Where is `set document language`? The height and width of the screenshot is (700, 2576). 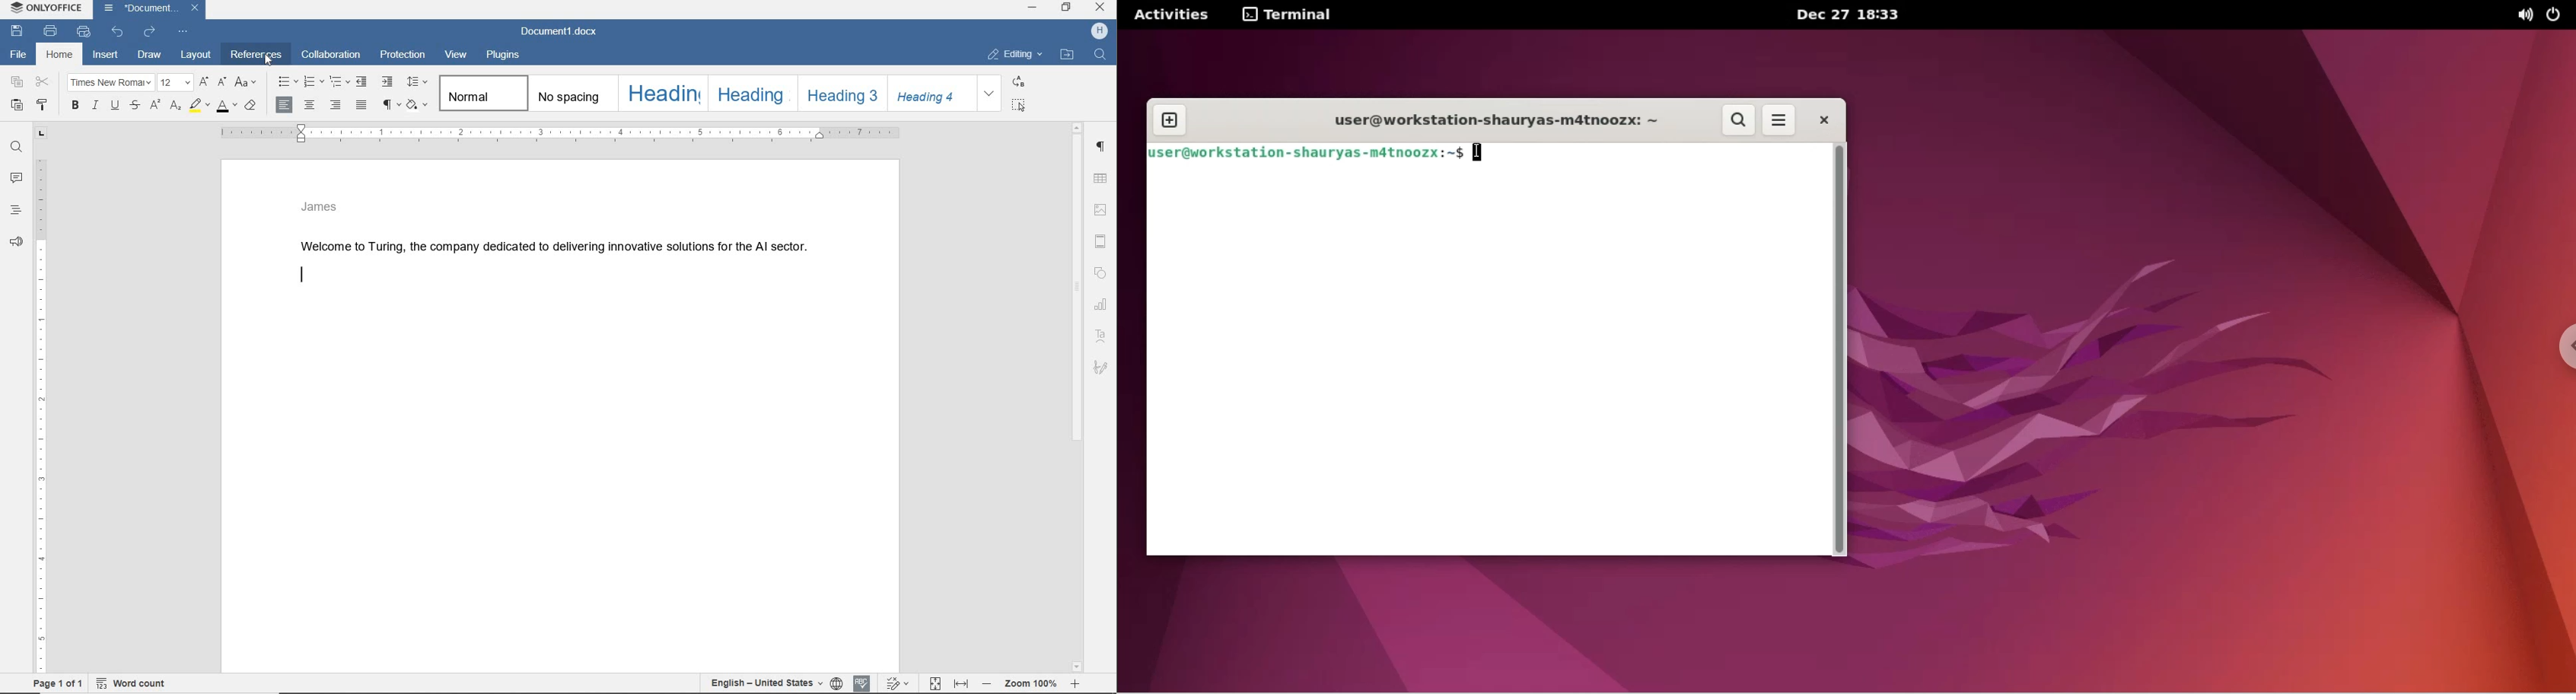 set document language is located at coordinates (837, 684).